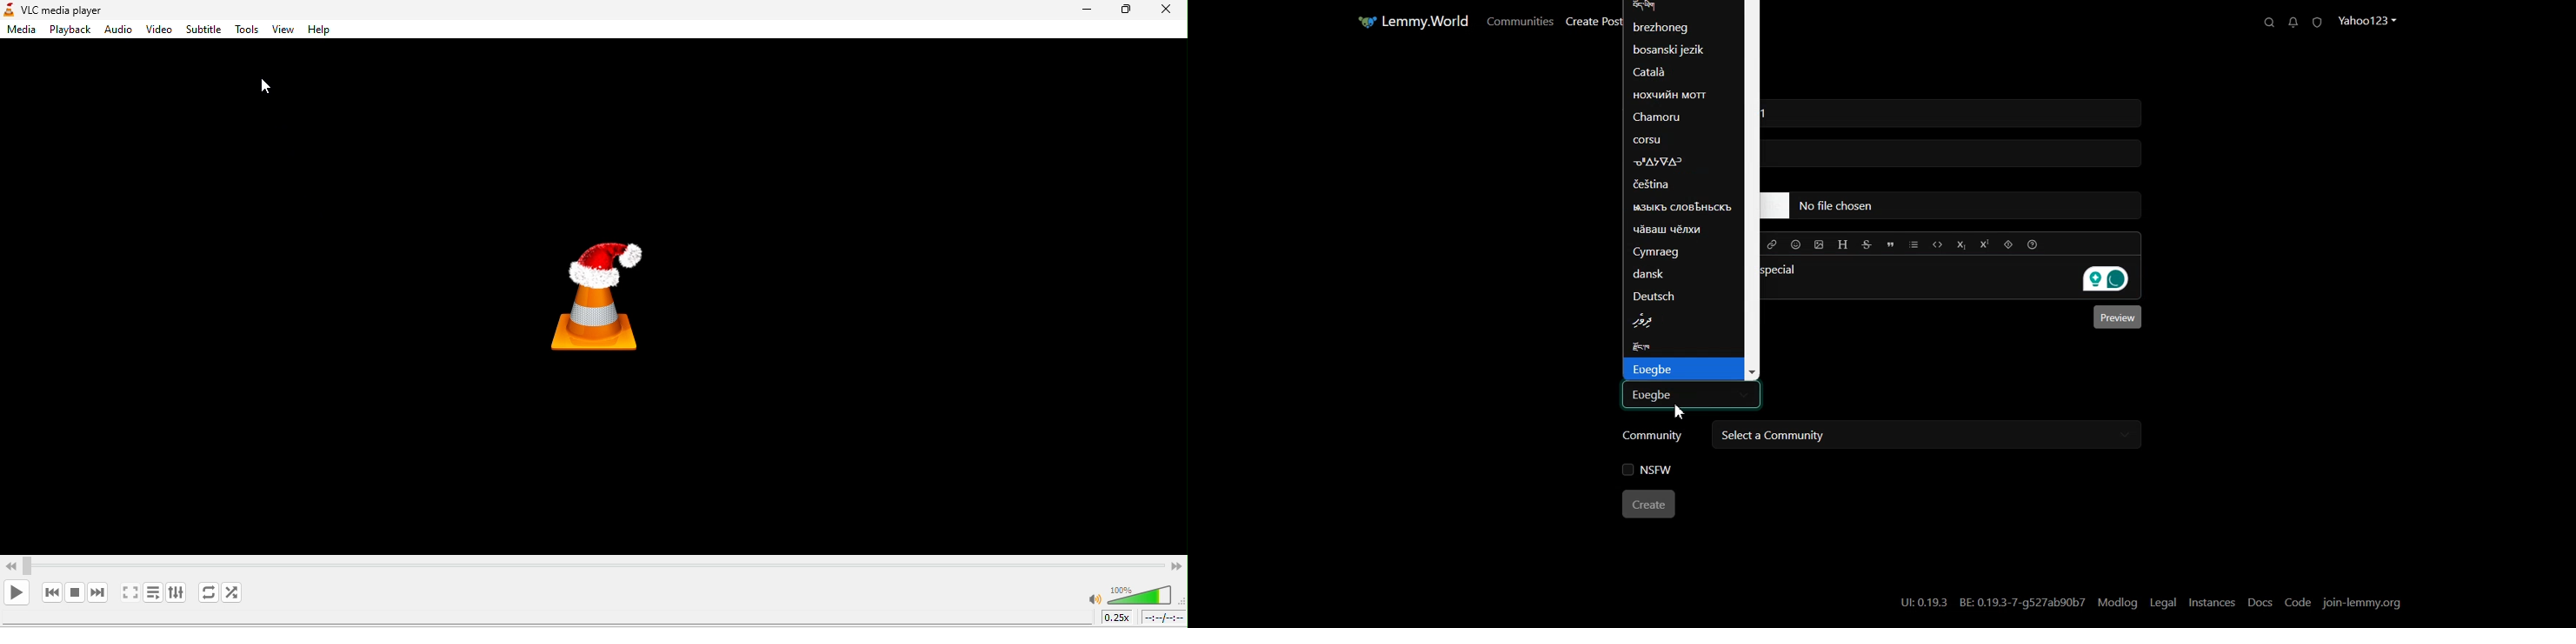  I want to click on Unread Report, so click(2321, 22).